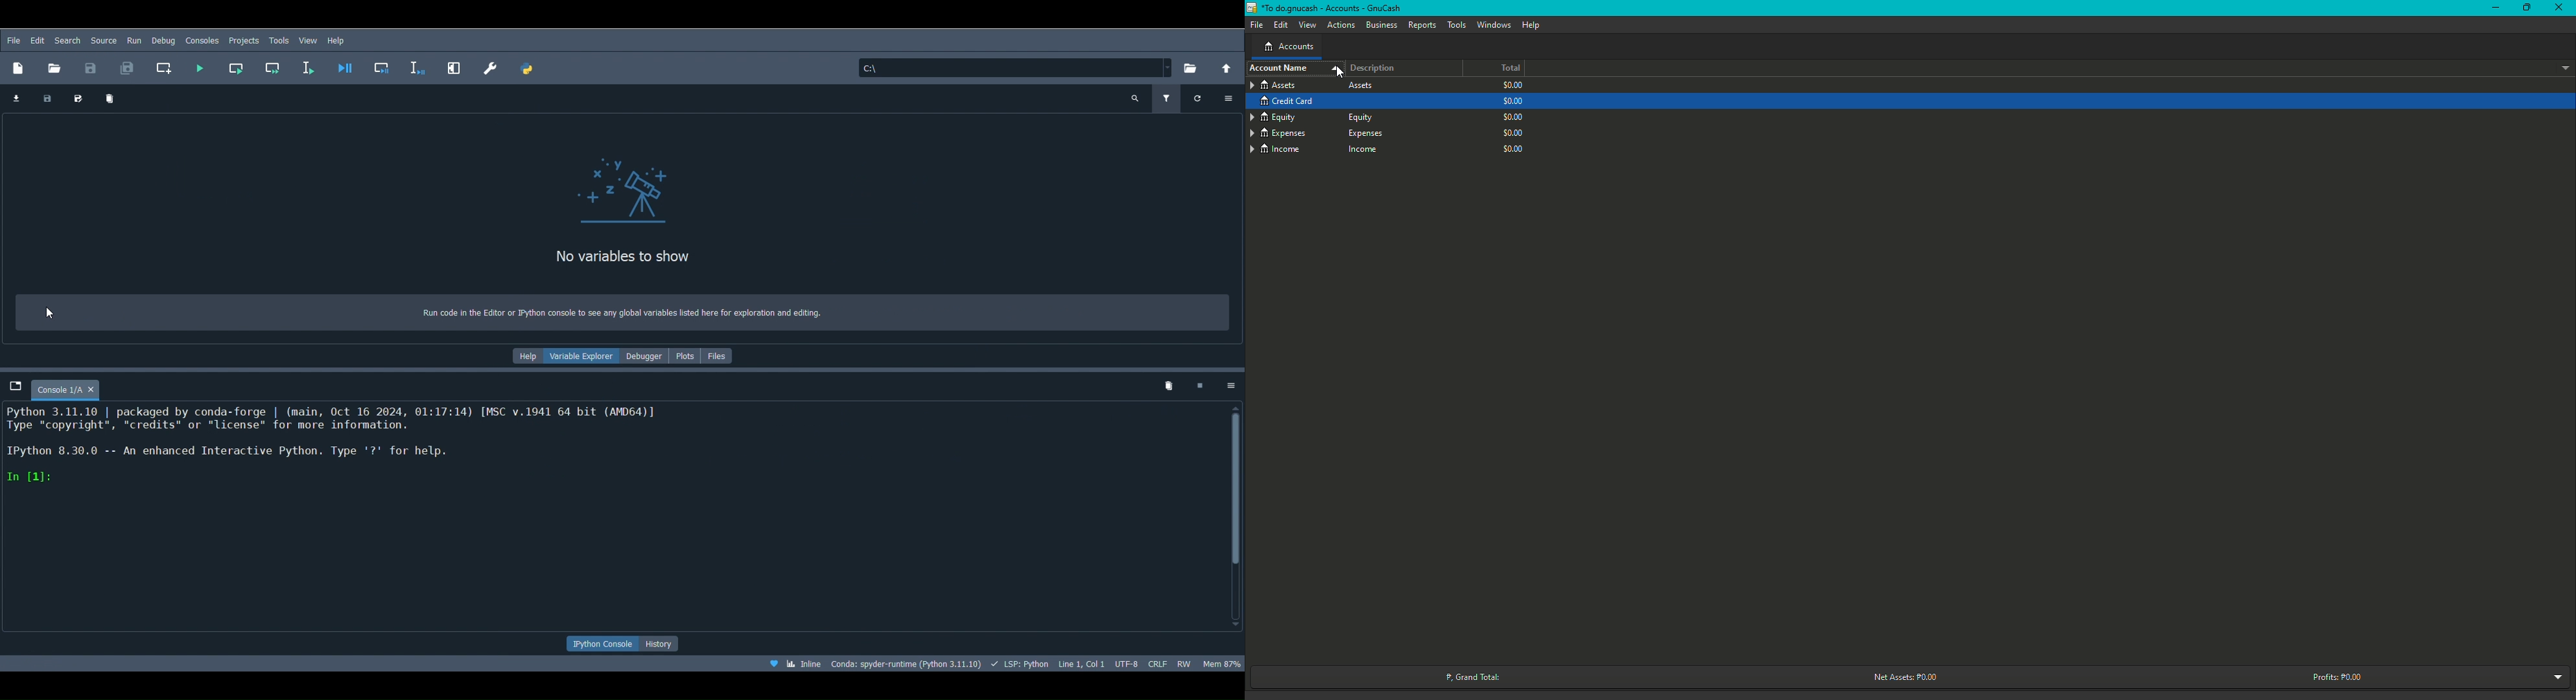  I want to click on Business, so click(1379, 24).